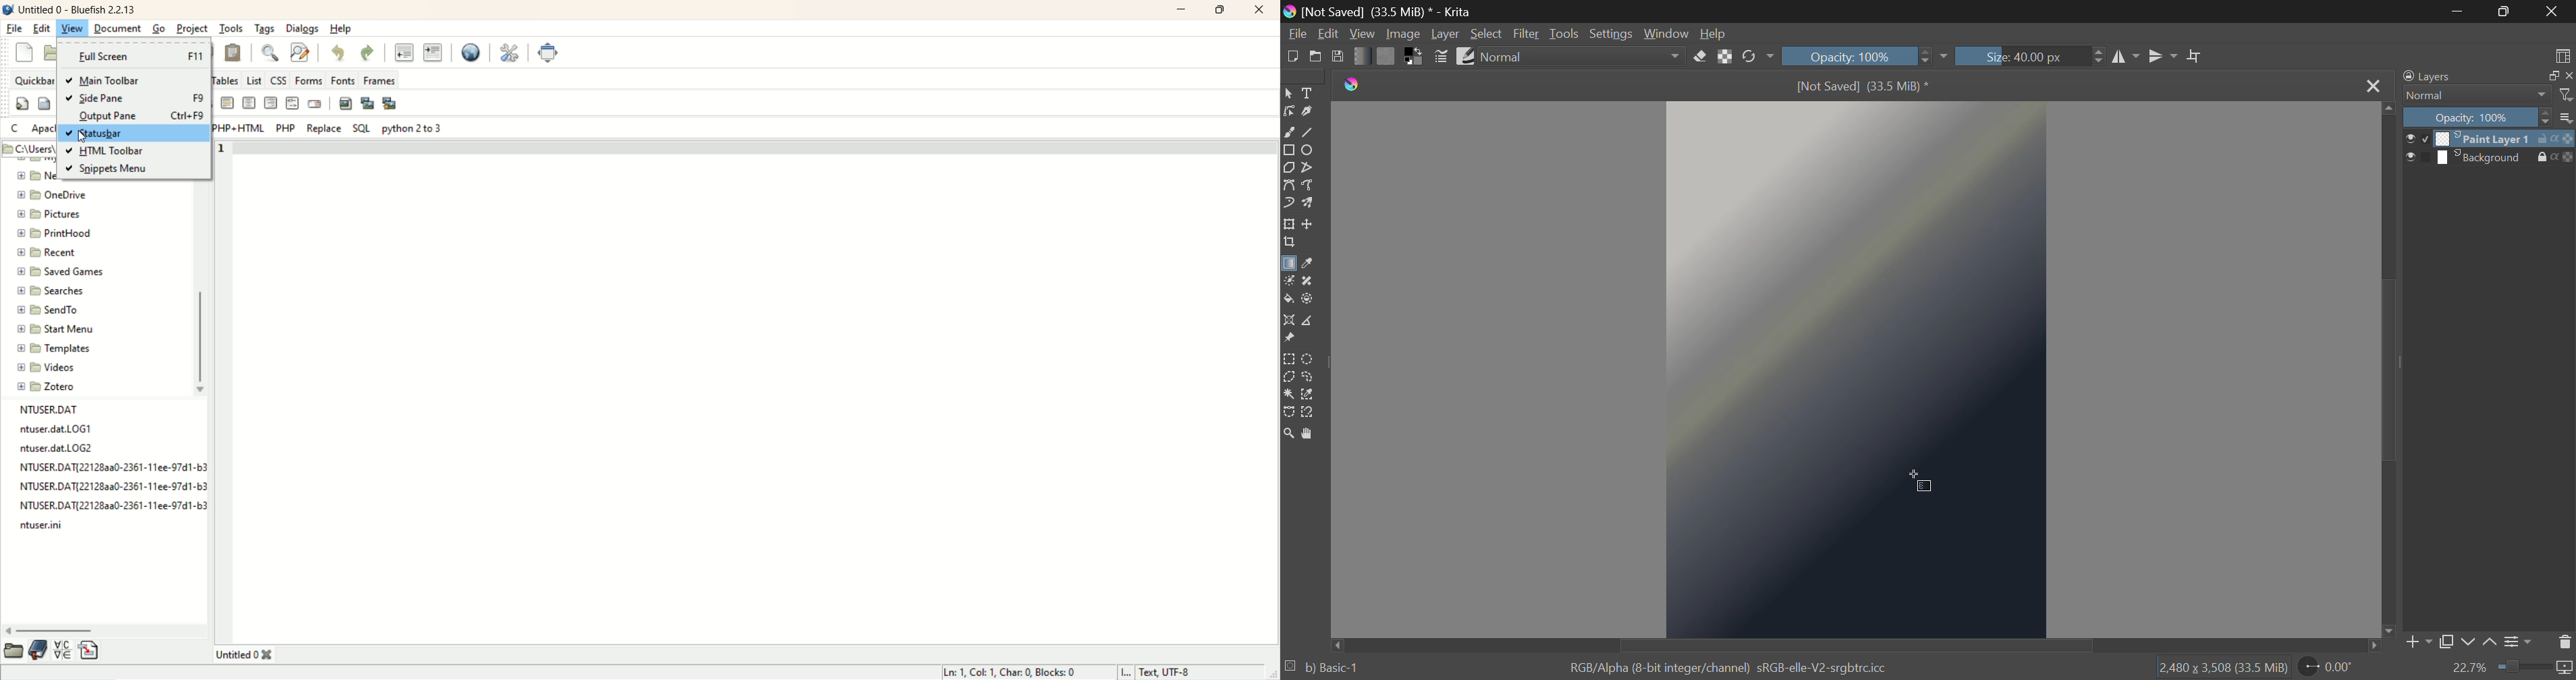 This screenshot has width=2576, height=700. I want to click on maximize, so click(1223, 10).